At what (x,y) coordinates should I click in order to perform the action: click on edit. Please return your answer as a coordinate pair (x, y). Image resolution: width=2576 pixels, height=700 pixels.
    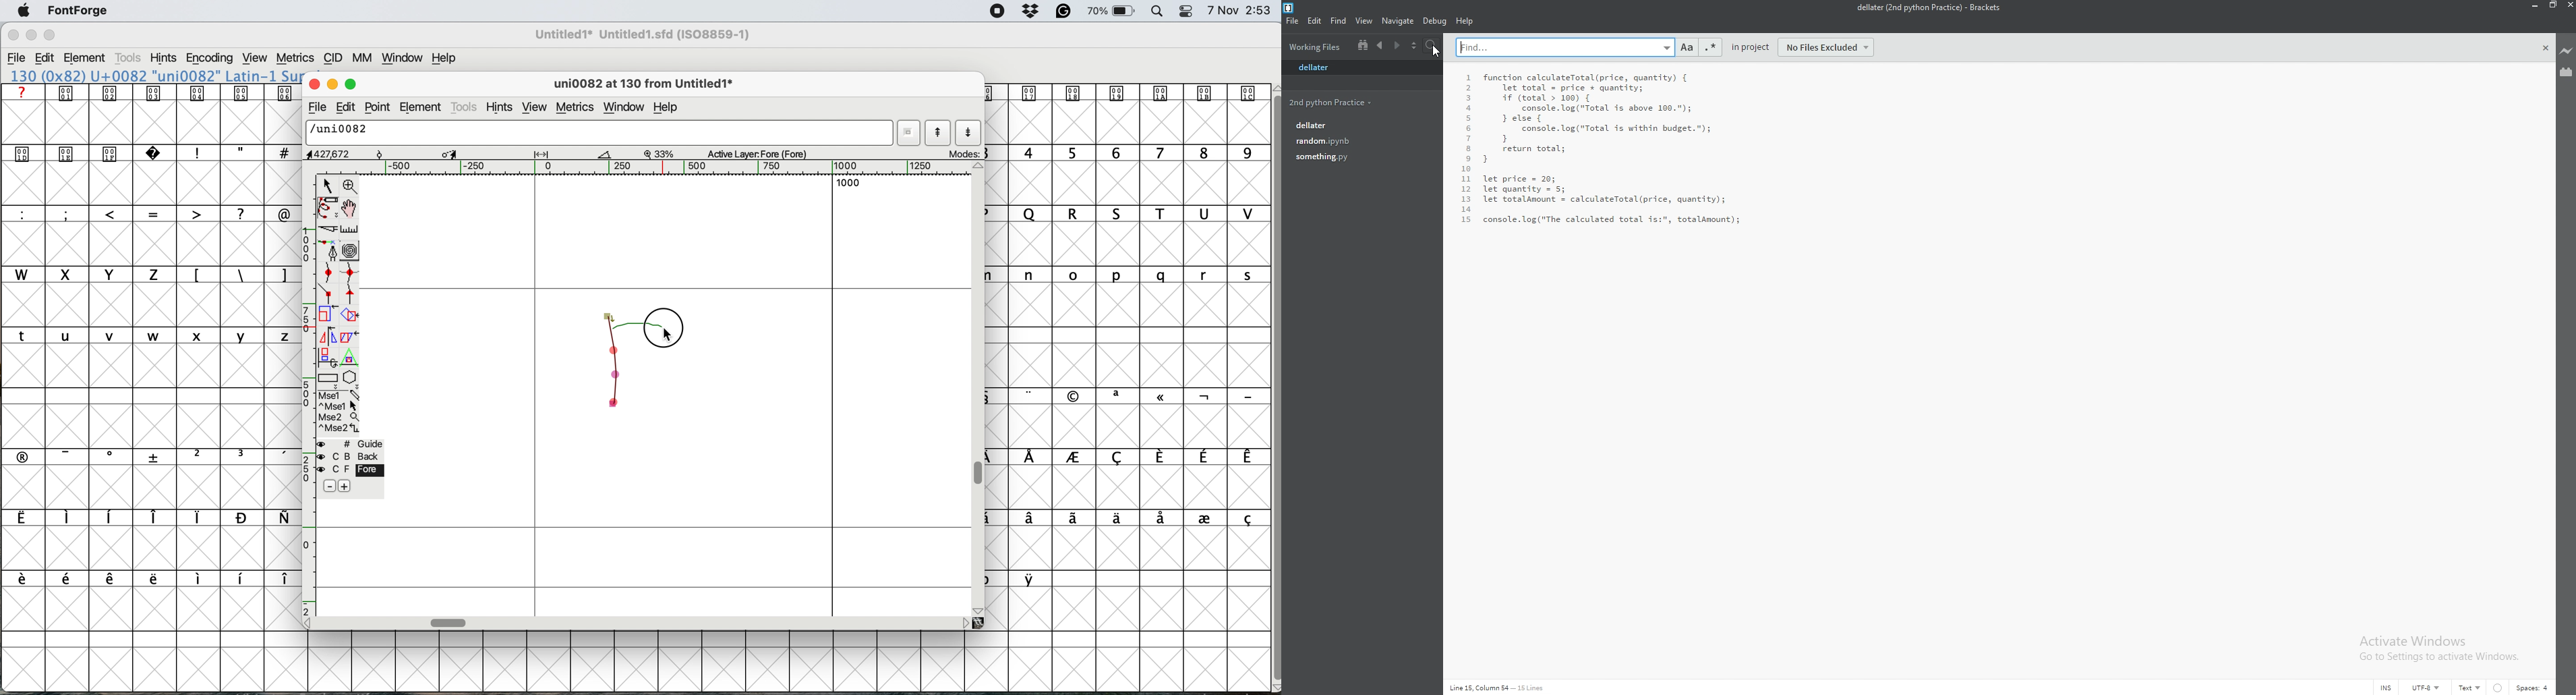
    Looking at the image, I should click on (50, 58).